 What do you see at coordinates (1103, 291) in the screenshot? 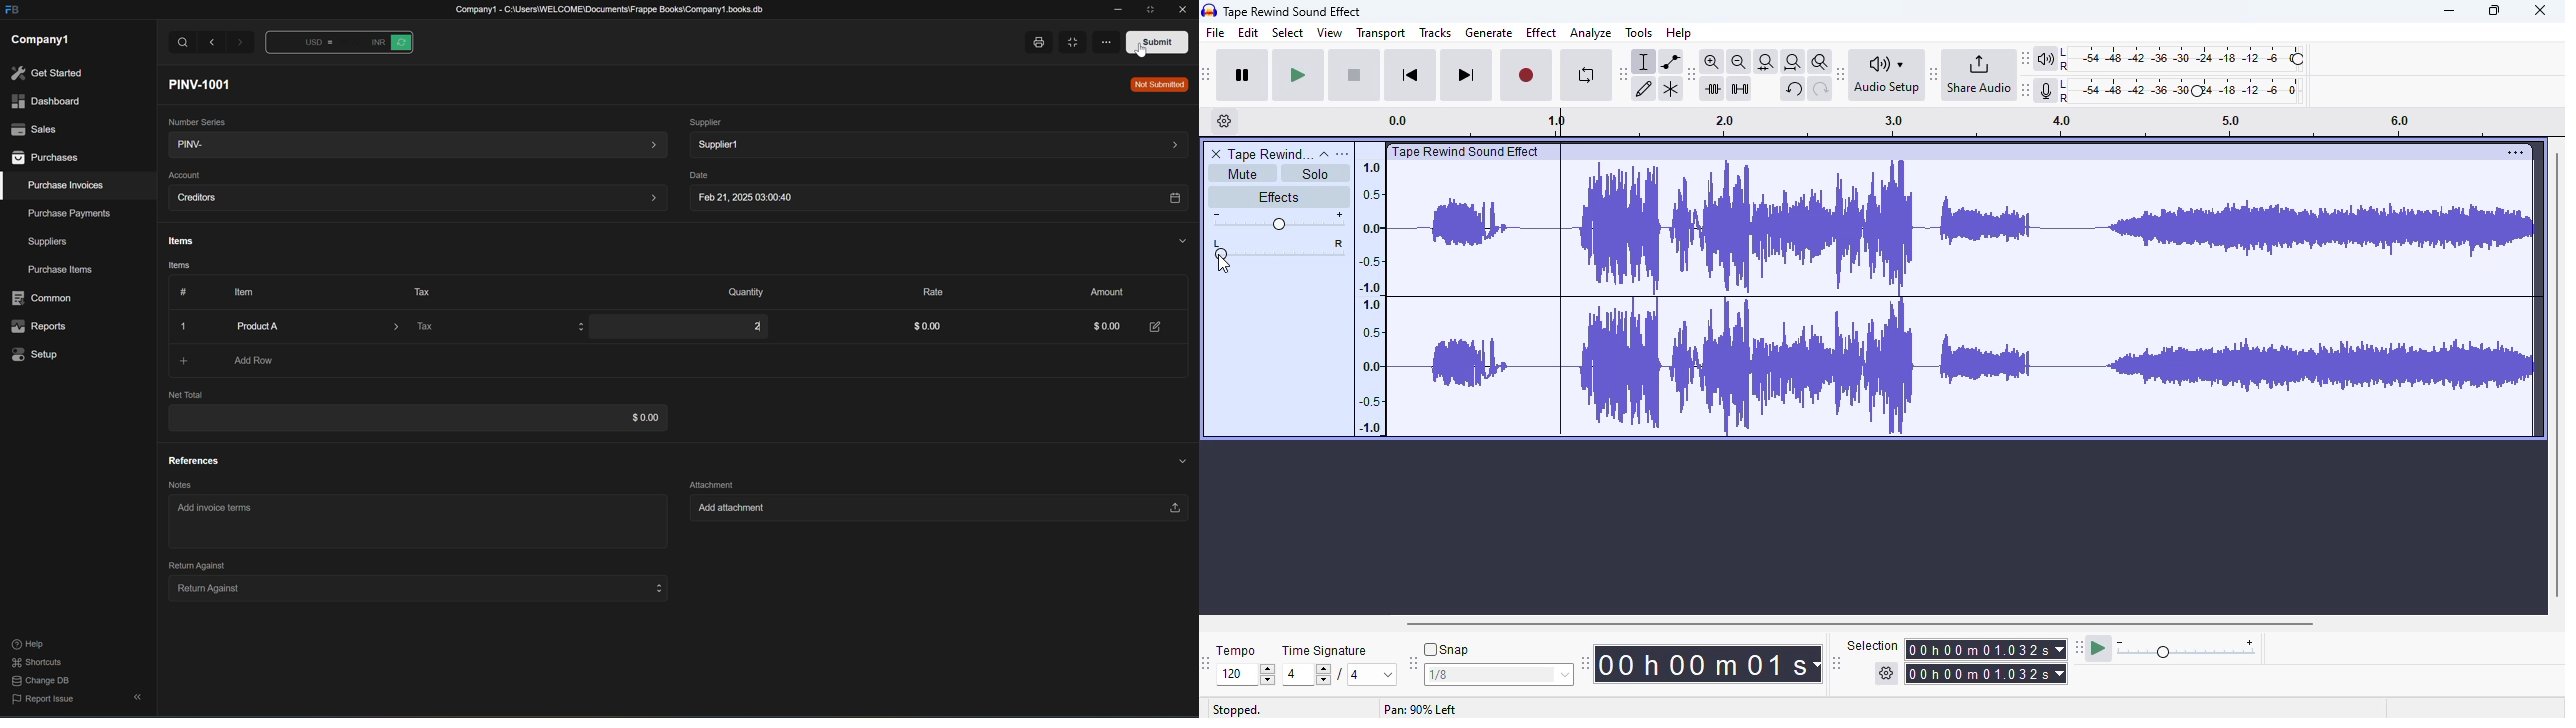
I see `Amount` at bounding box center [1103, 291].